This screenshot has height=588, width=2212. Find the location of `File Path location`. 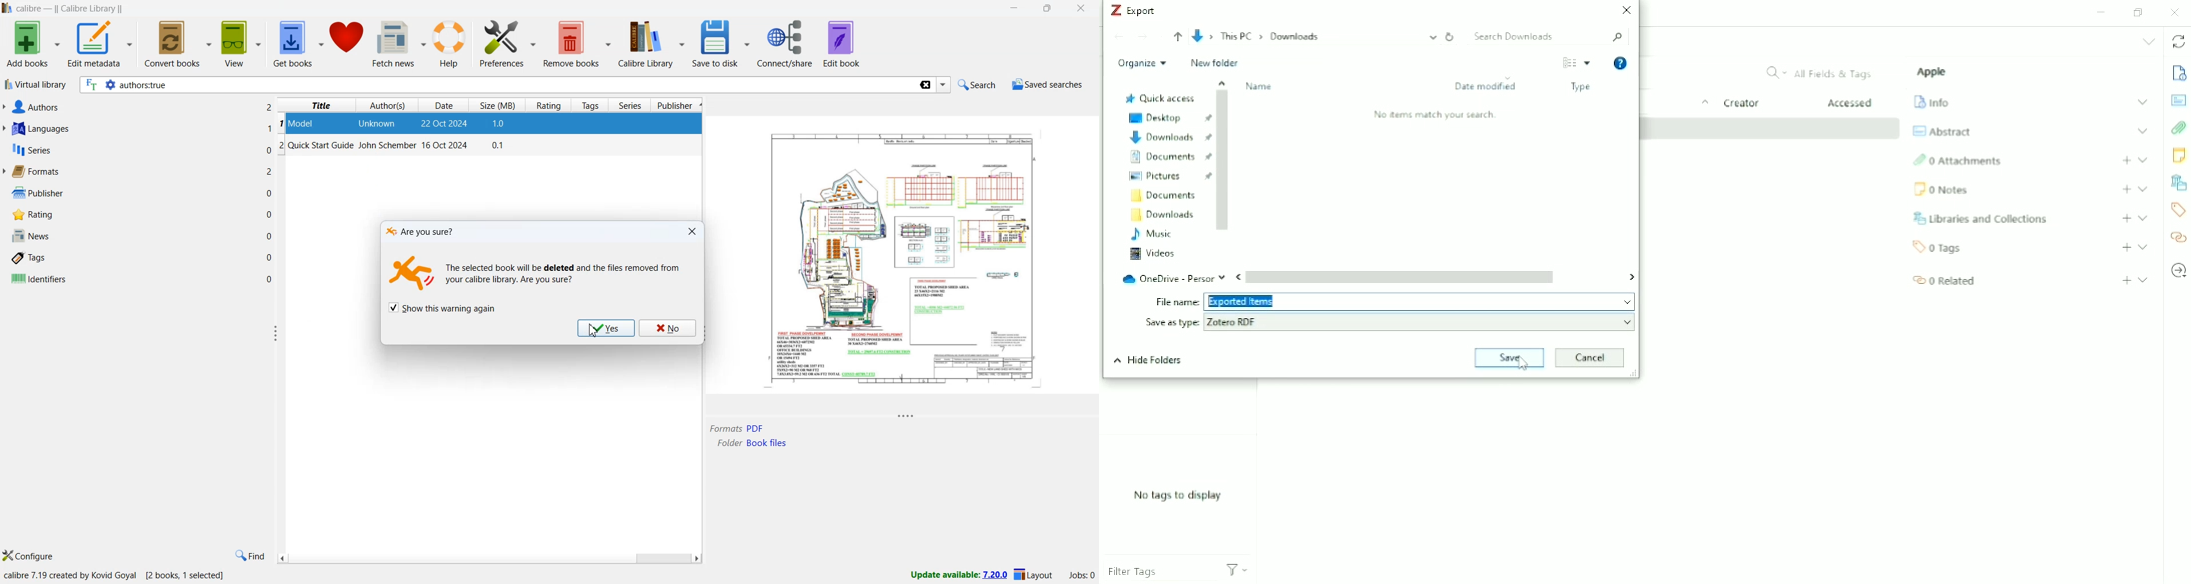

File Path location is located at coordinates (752, 443).